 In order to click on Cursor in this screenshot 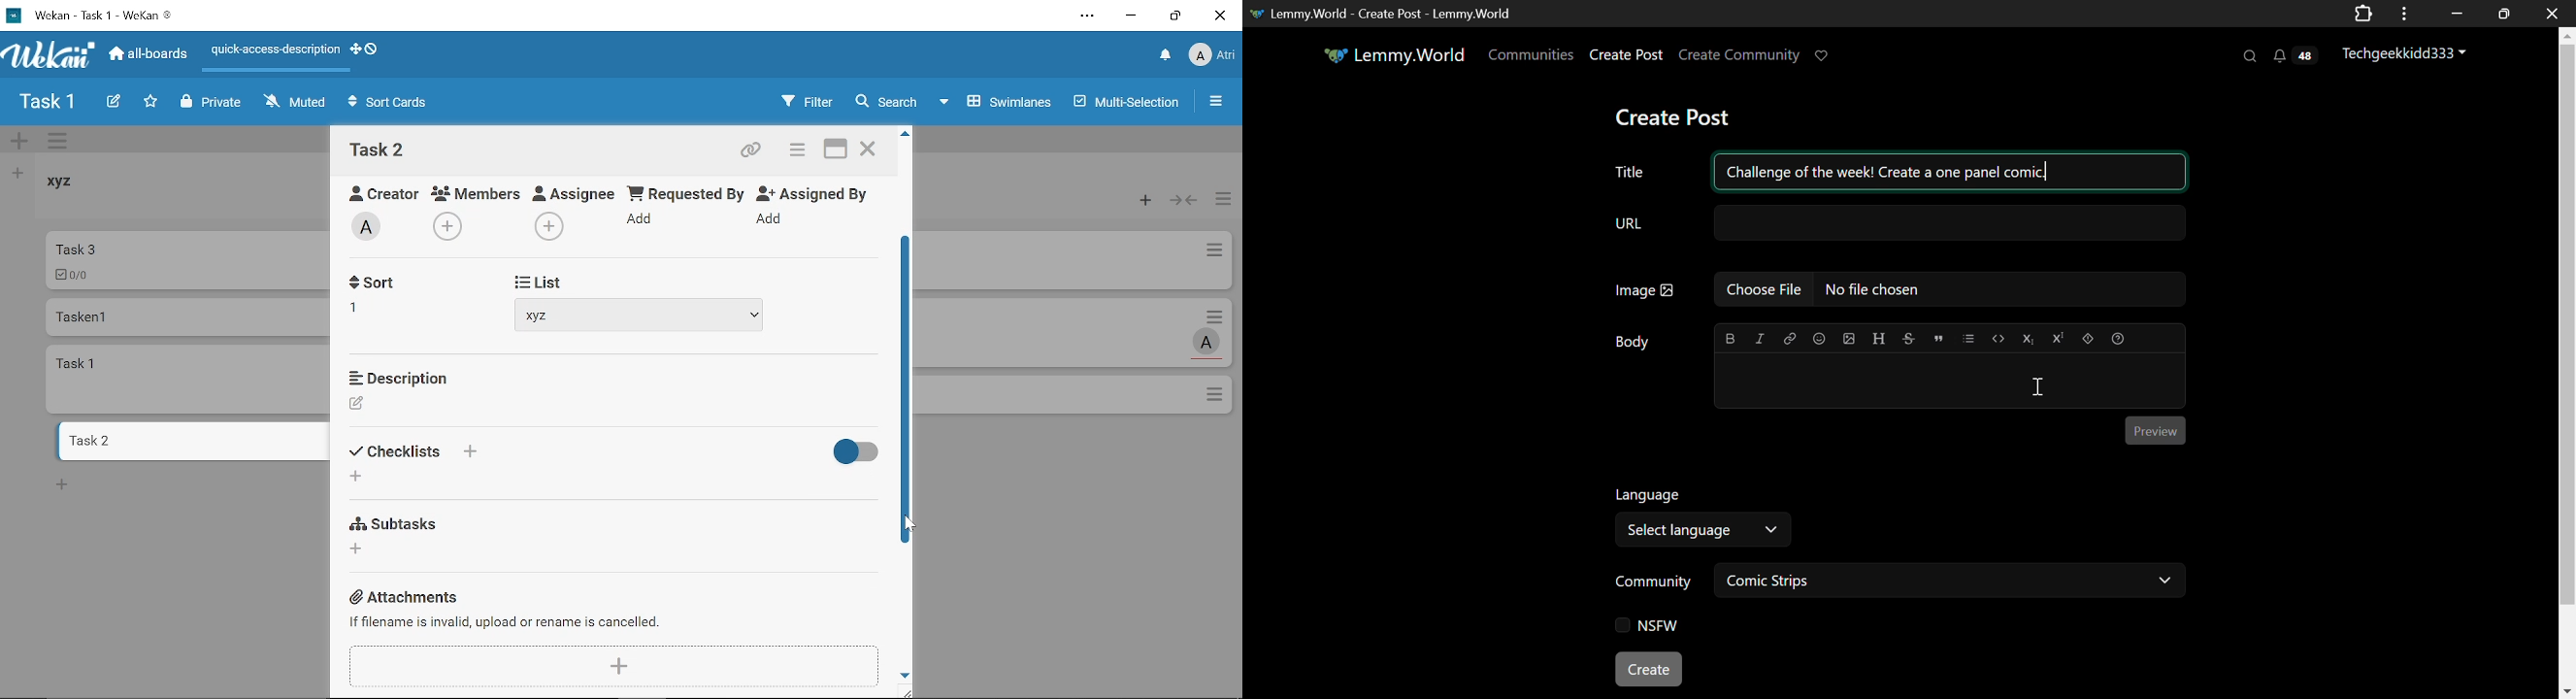, I will do `click(904, 525)`.